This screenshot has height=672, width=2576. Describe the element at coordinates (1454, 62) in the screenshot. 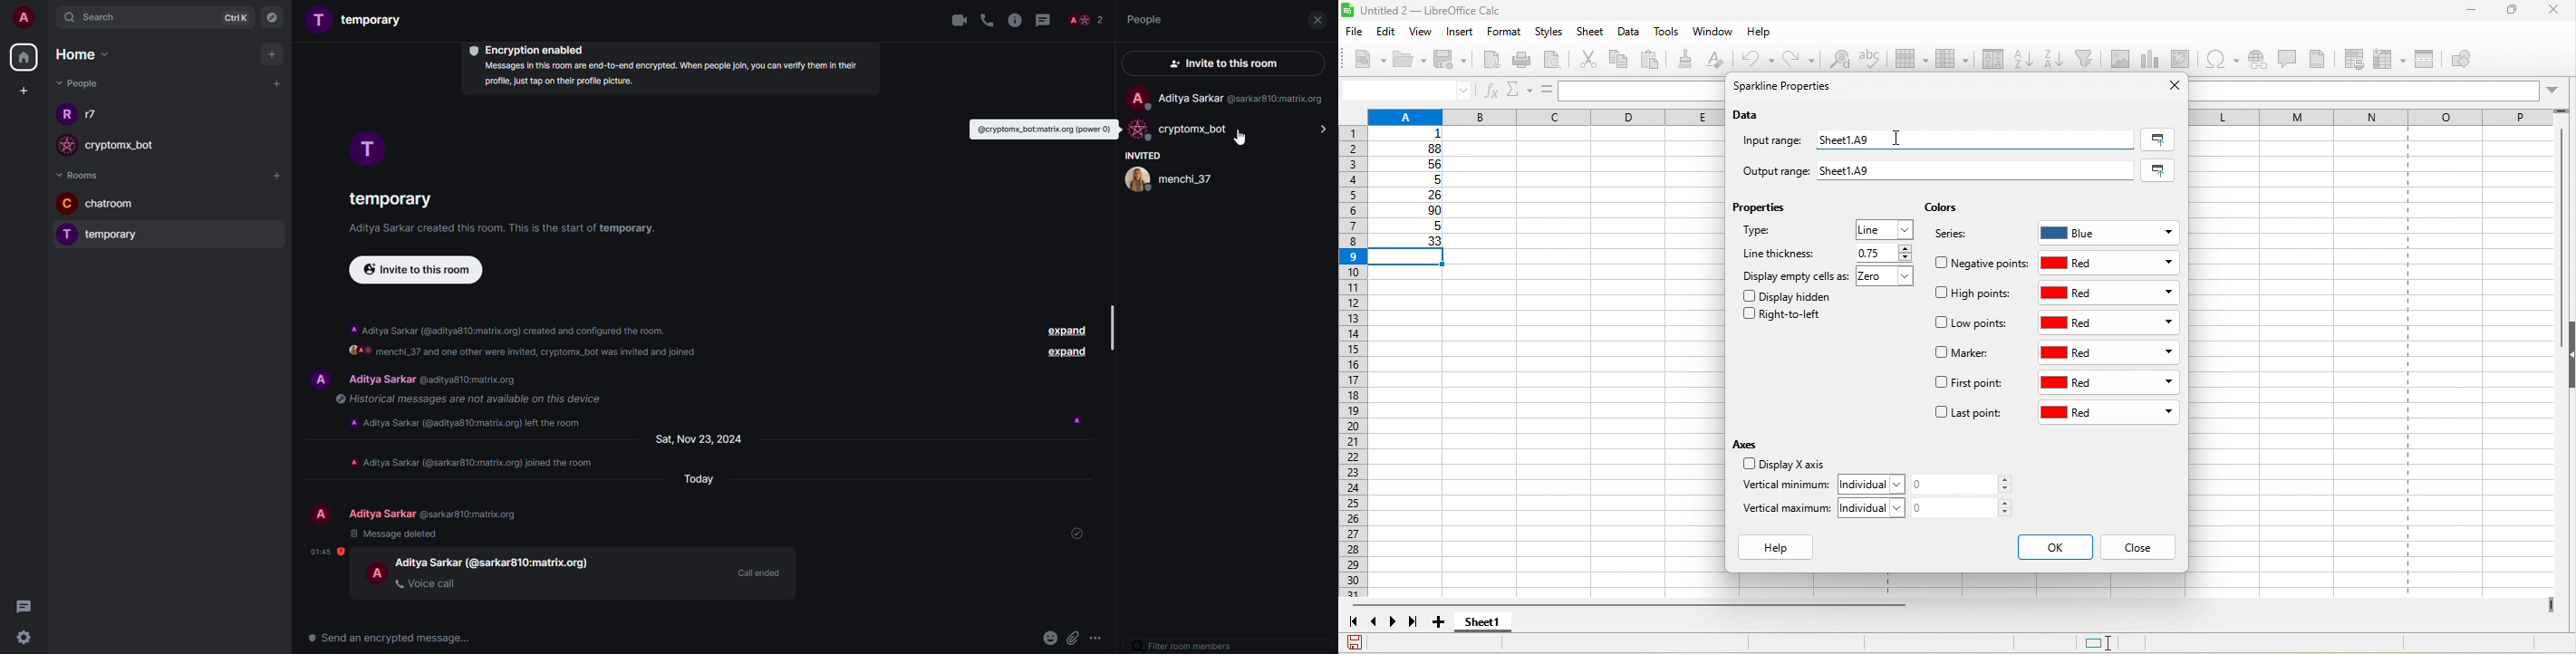

I see `save` at that location.